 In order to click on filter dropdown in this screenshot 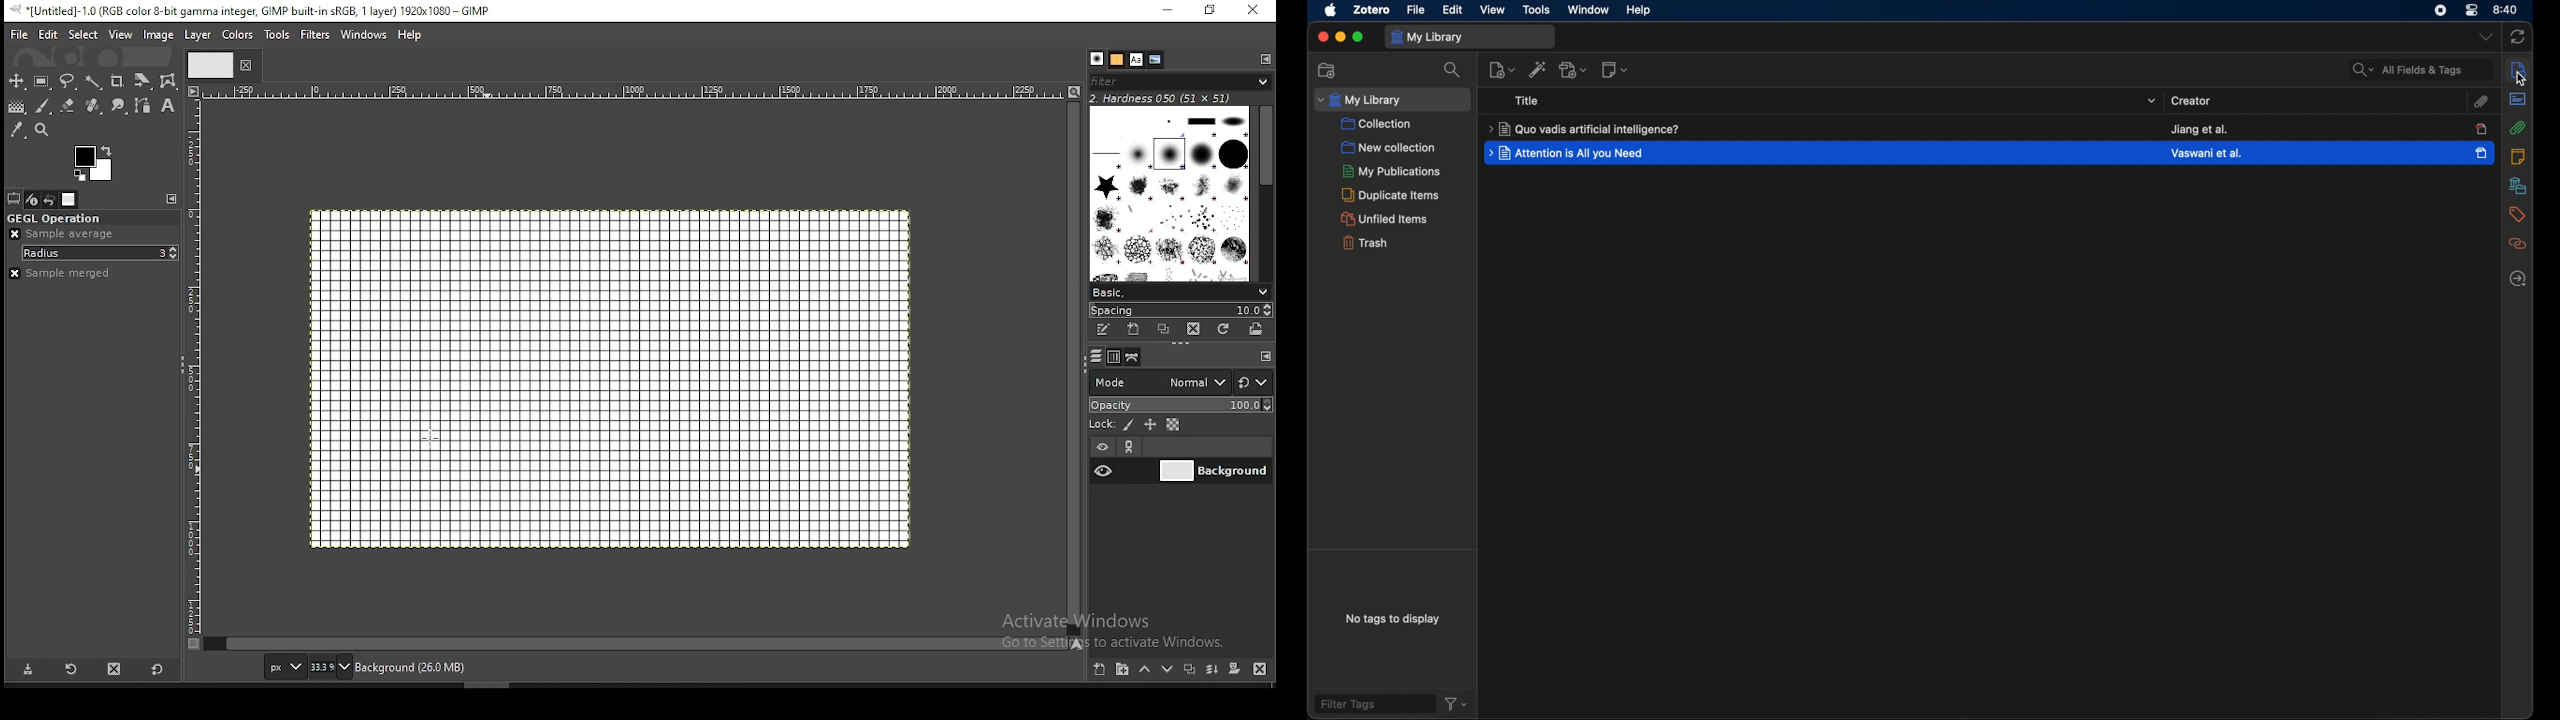, I will do `click(1458, 704)`.